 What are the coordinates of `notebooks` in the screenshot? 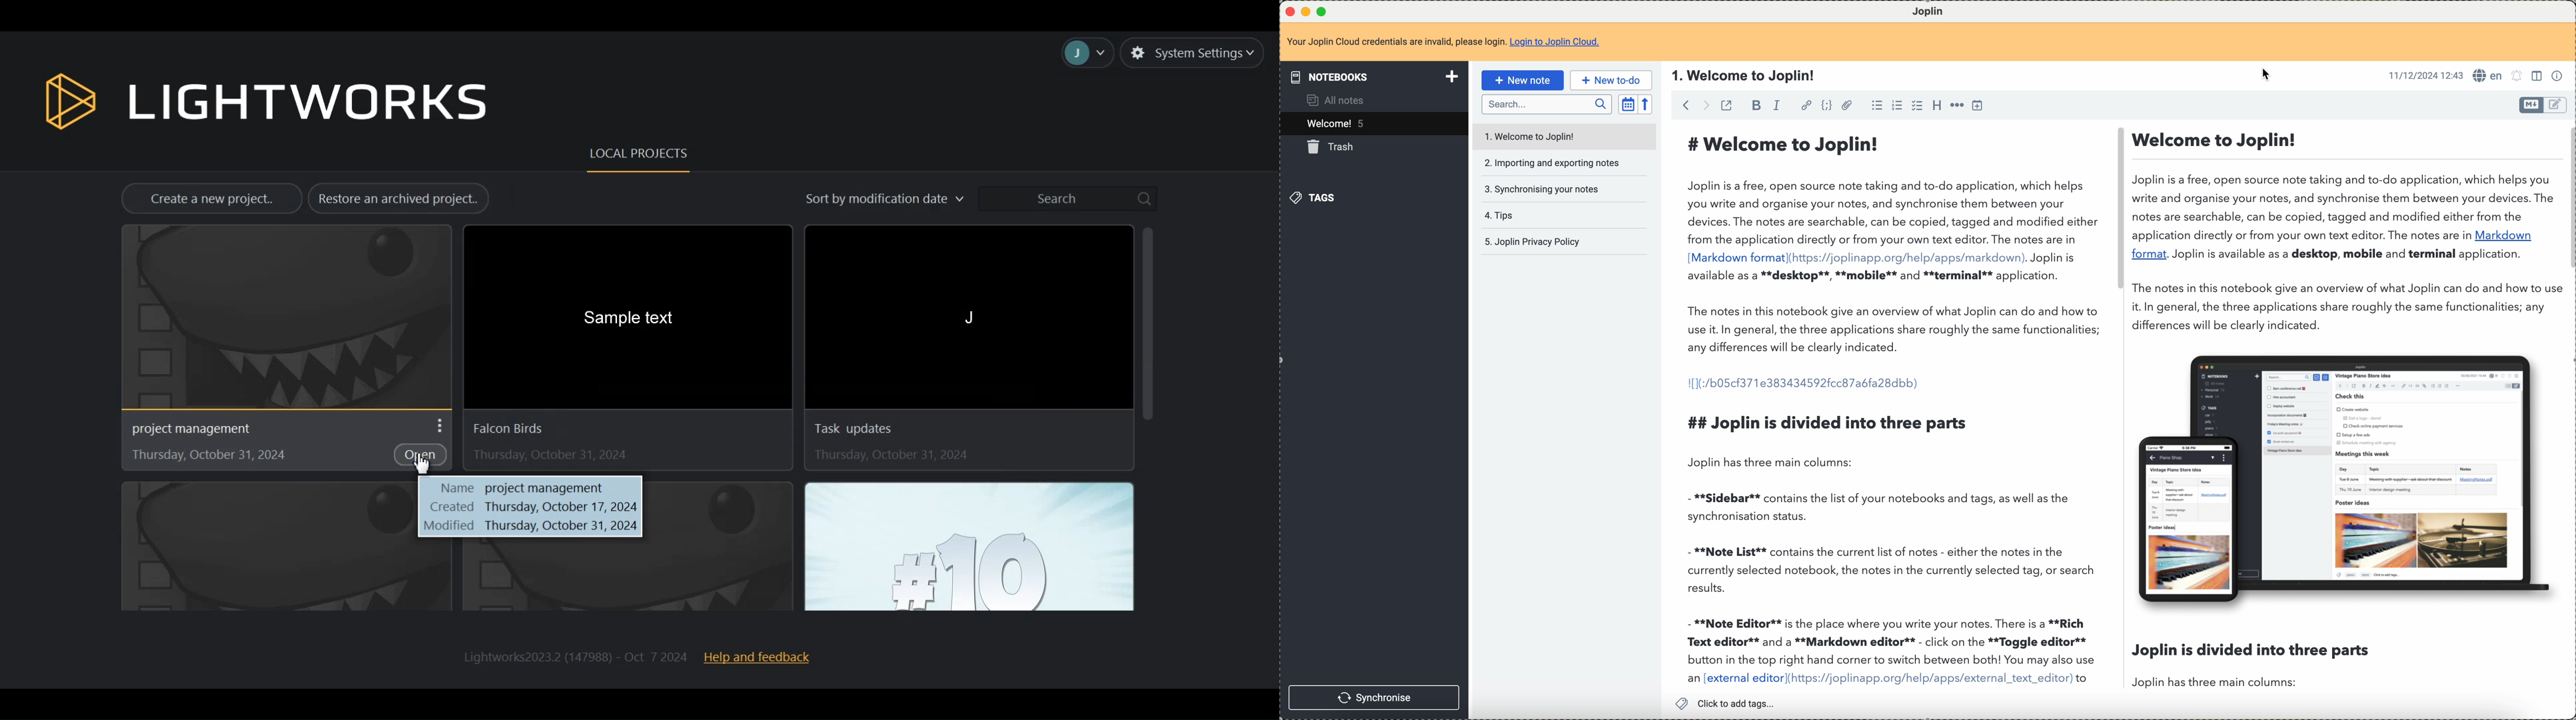 It's located at (1377, 76).